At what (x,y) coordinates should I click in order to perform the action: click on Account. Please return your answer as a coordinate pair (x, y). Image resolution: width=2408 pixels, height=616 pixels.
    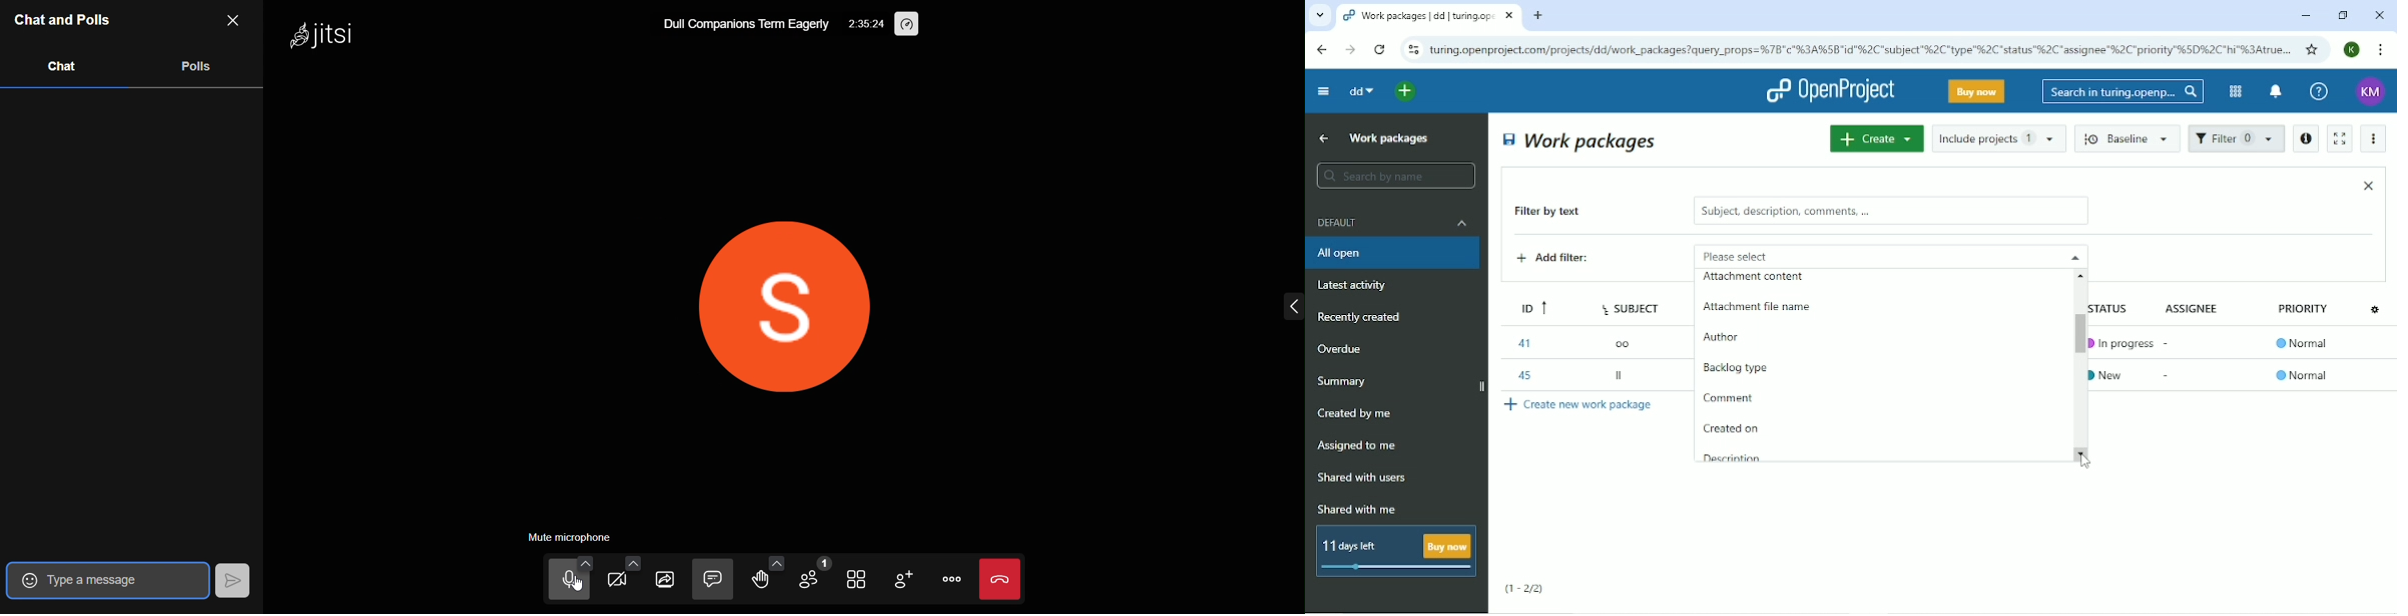
    Looking at the image, I should click on (2353, 49).